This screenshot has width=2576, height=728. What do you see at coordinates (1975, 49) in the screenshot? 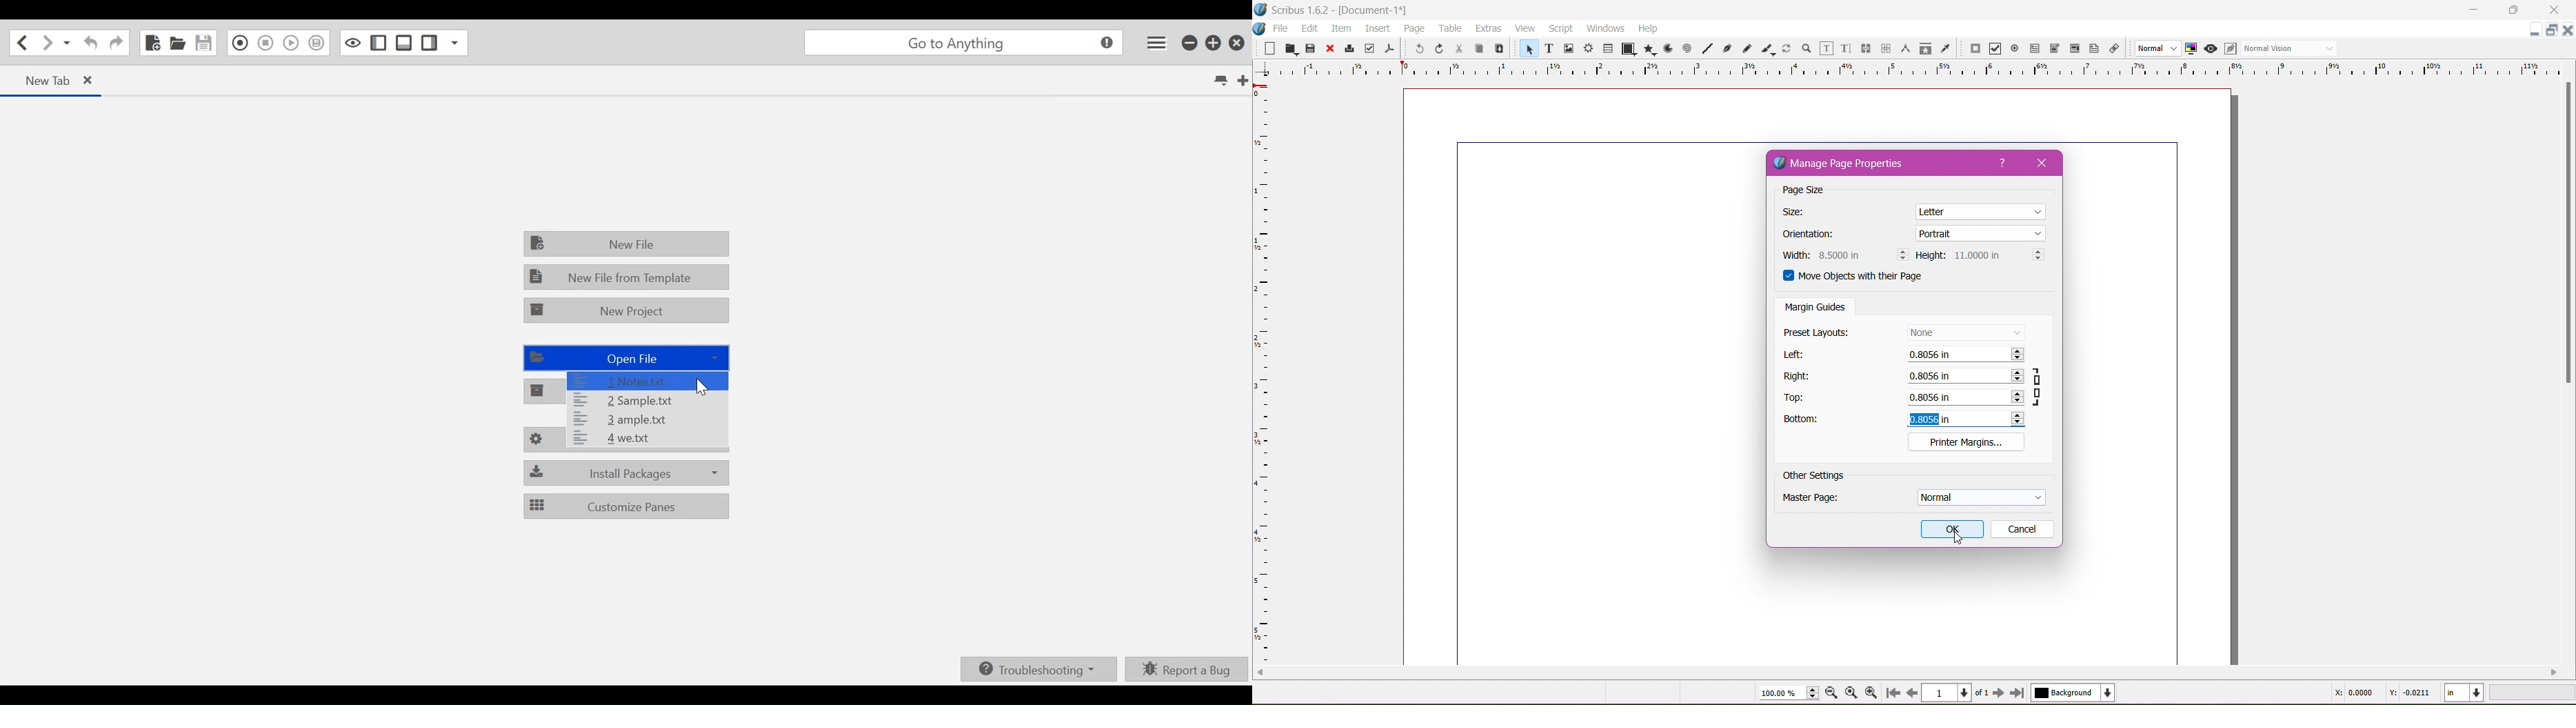
I see `PDF Push Button` at bounding box center [1975, 49].